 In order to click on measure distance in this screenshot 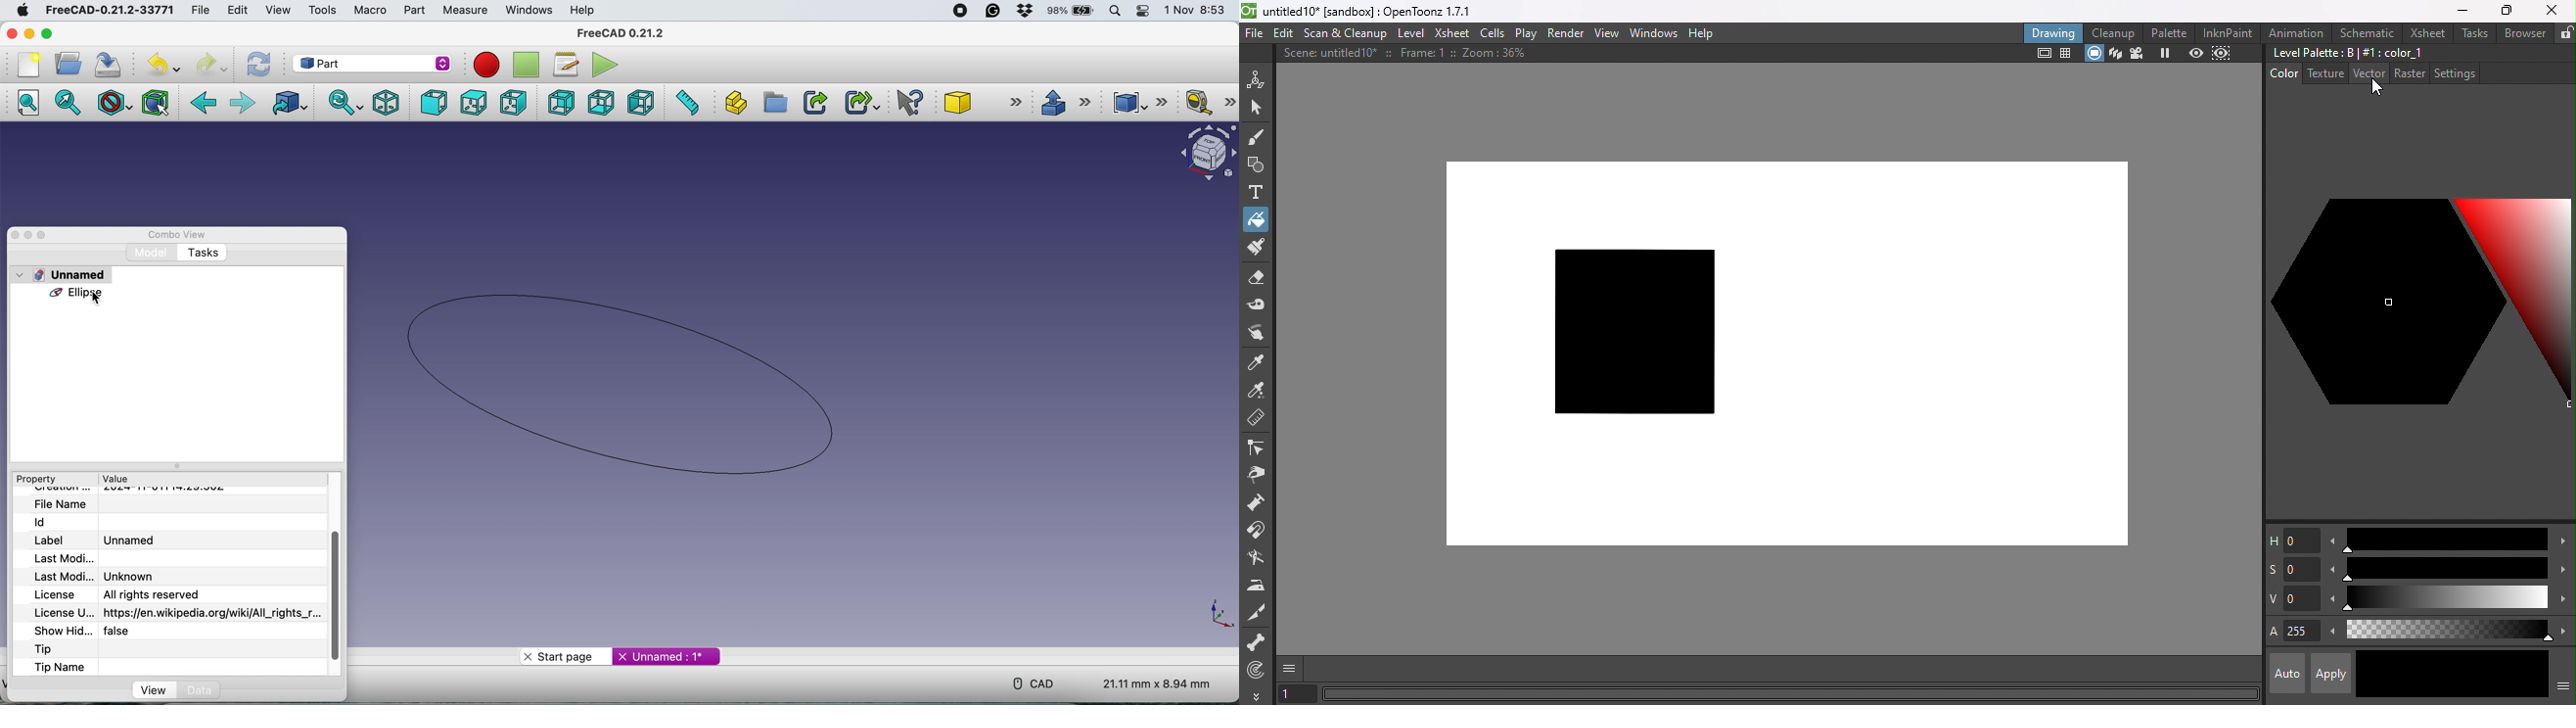, I will do `click(683, 103)`.